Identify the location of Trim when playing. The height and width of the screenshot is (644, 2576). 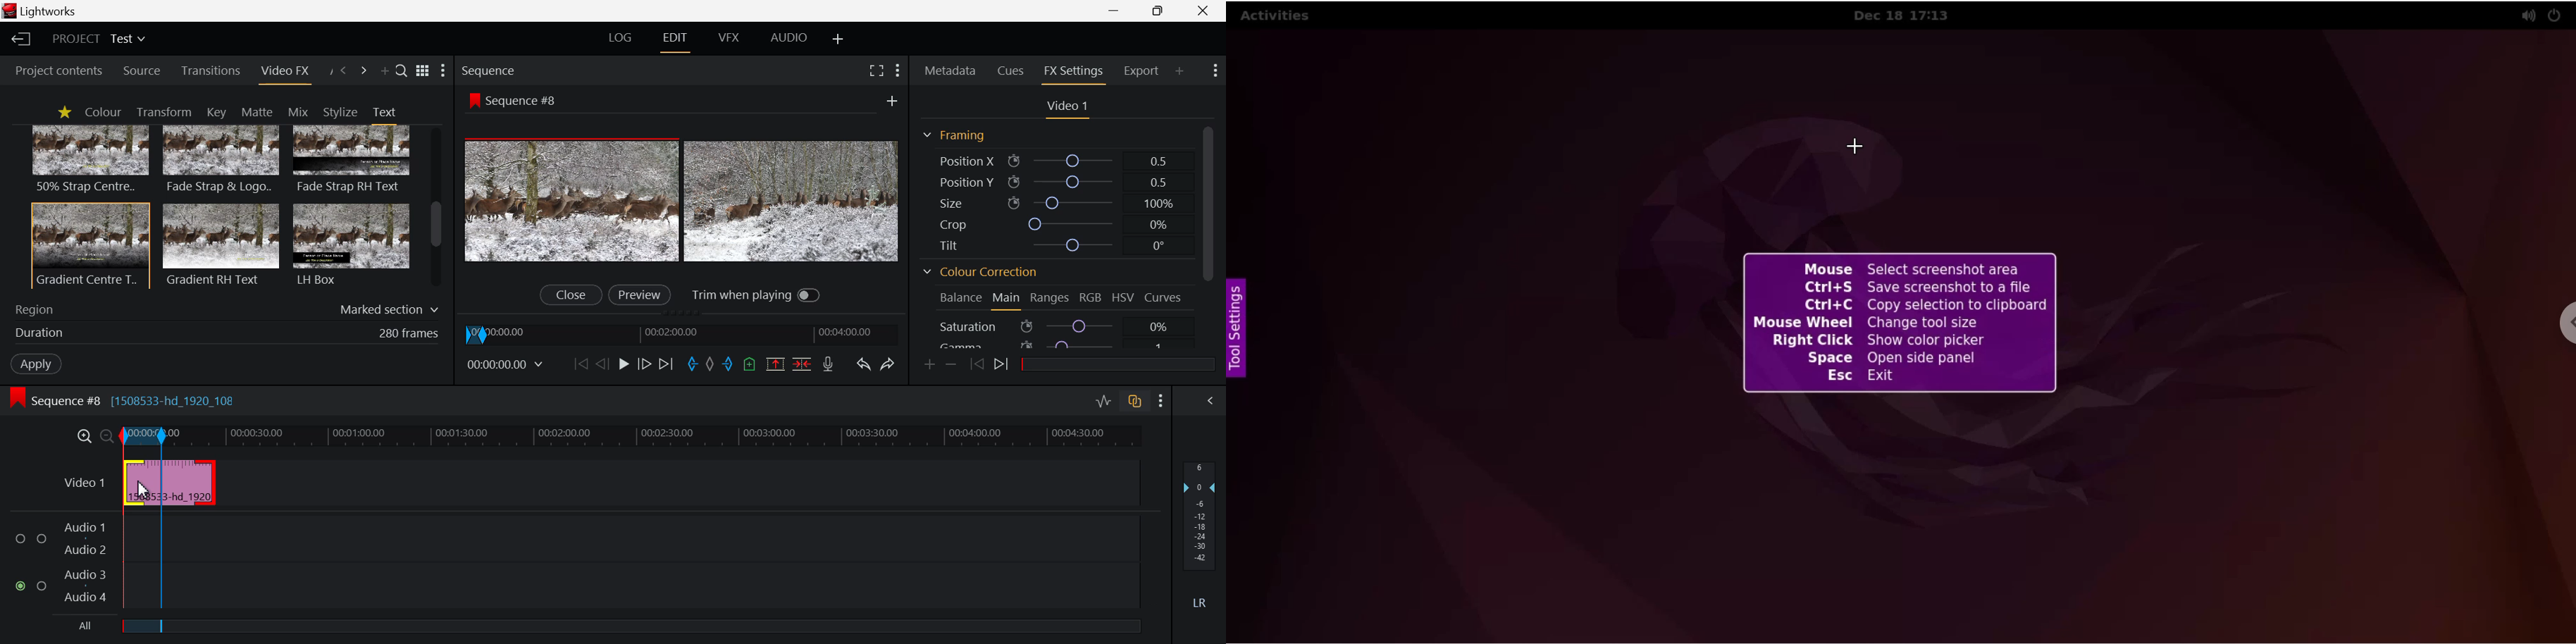
(757, 295).